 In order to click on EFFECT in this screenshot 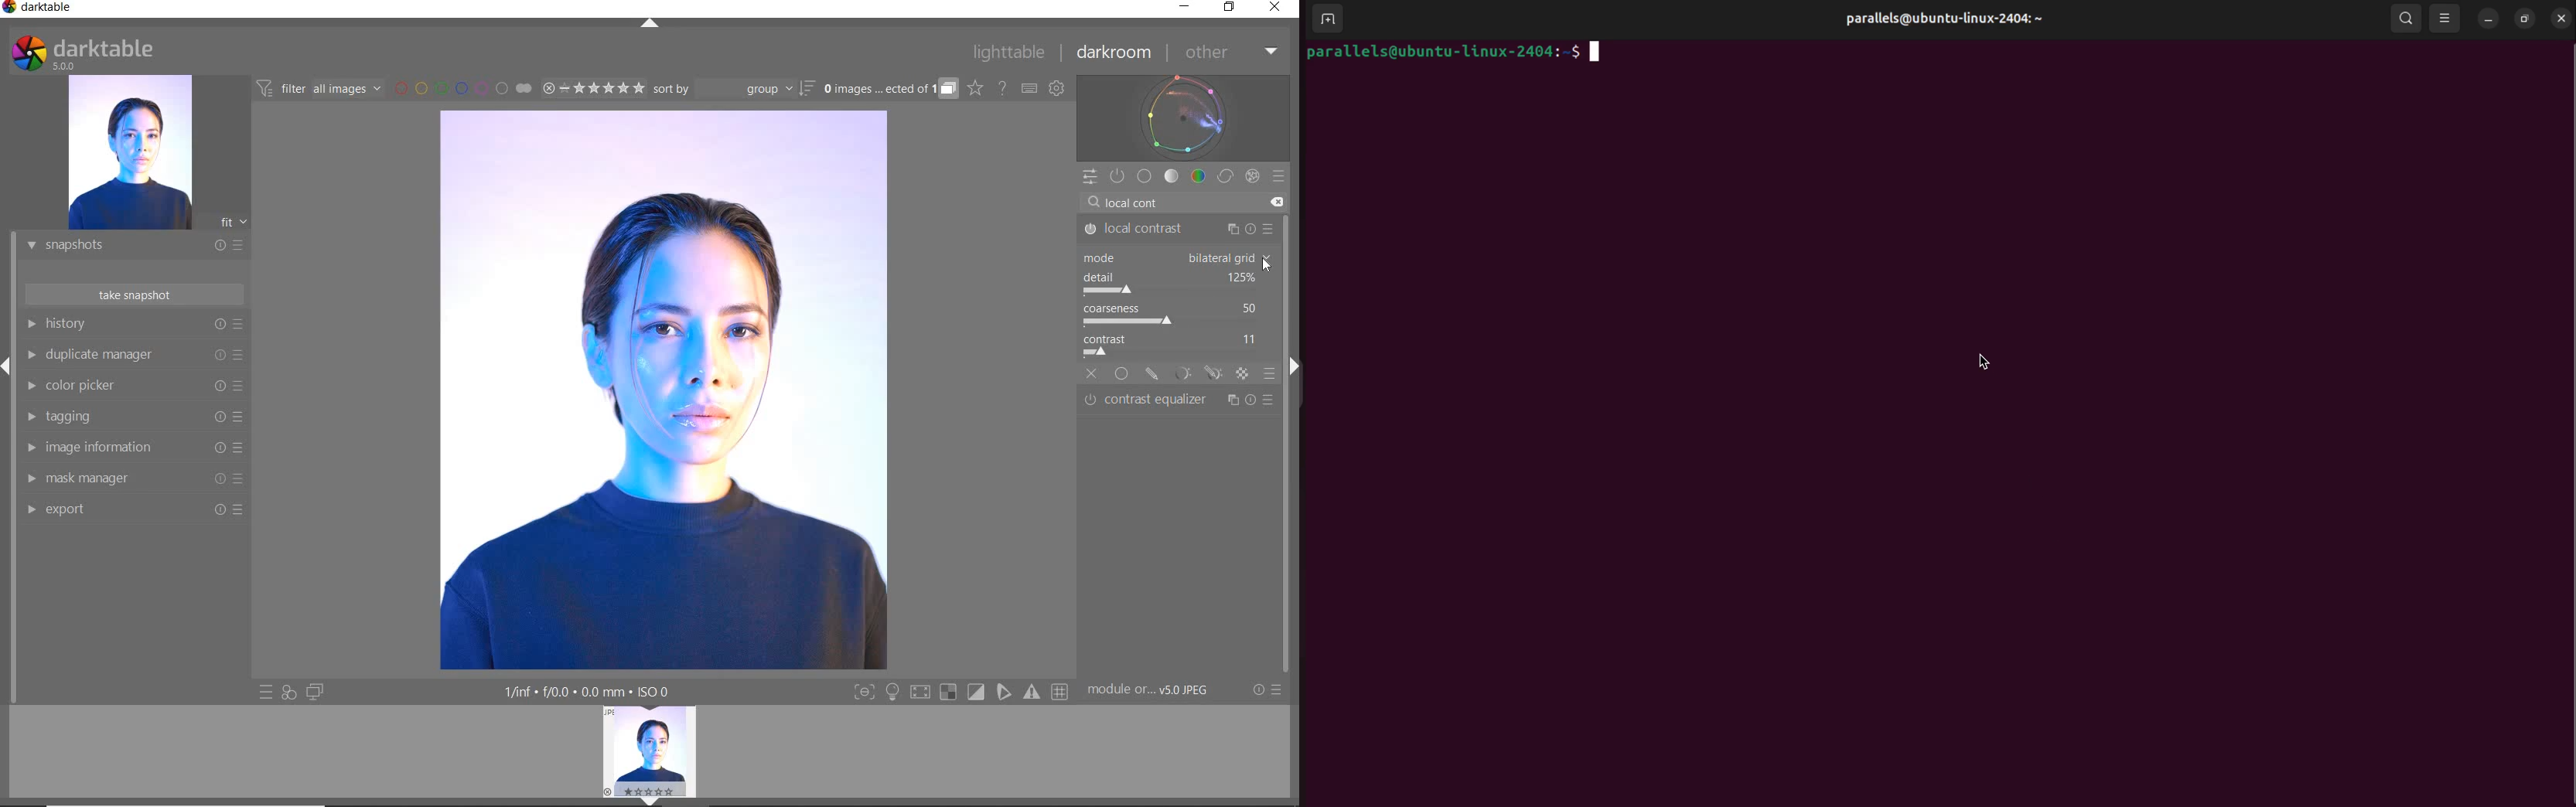, I will do `click(1252, 175)`.